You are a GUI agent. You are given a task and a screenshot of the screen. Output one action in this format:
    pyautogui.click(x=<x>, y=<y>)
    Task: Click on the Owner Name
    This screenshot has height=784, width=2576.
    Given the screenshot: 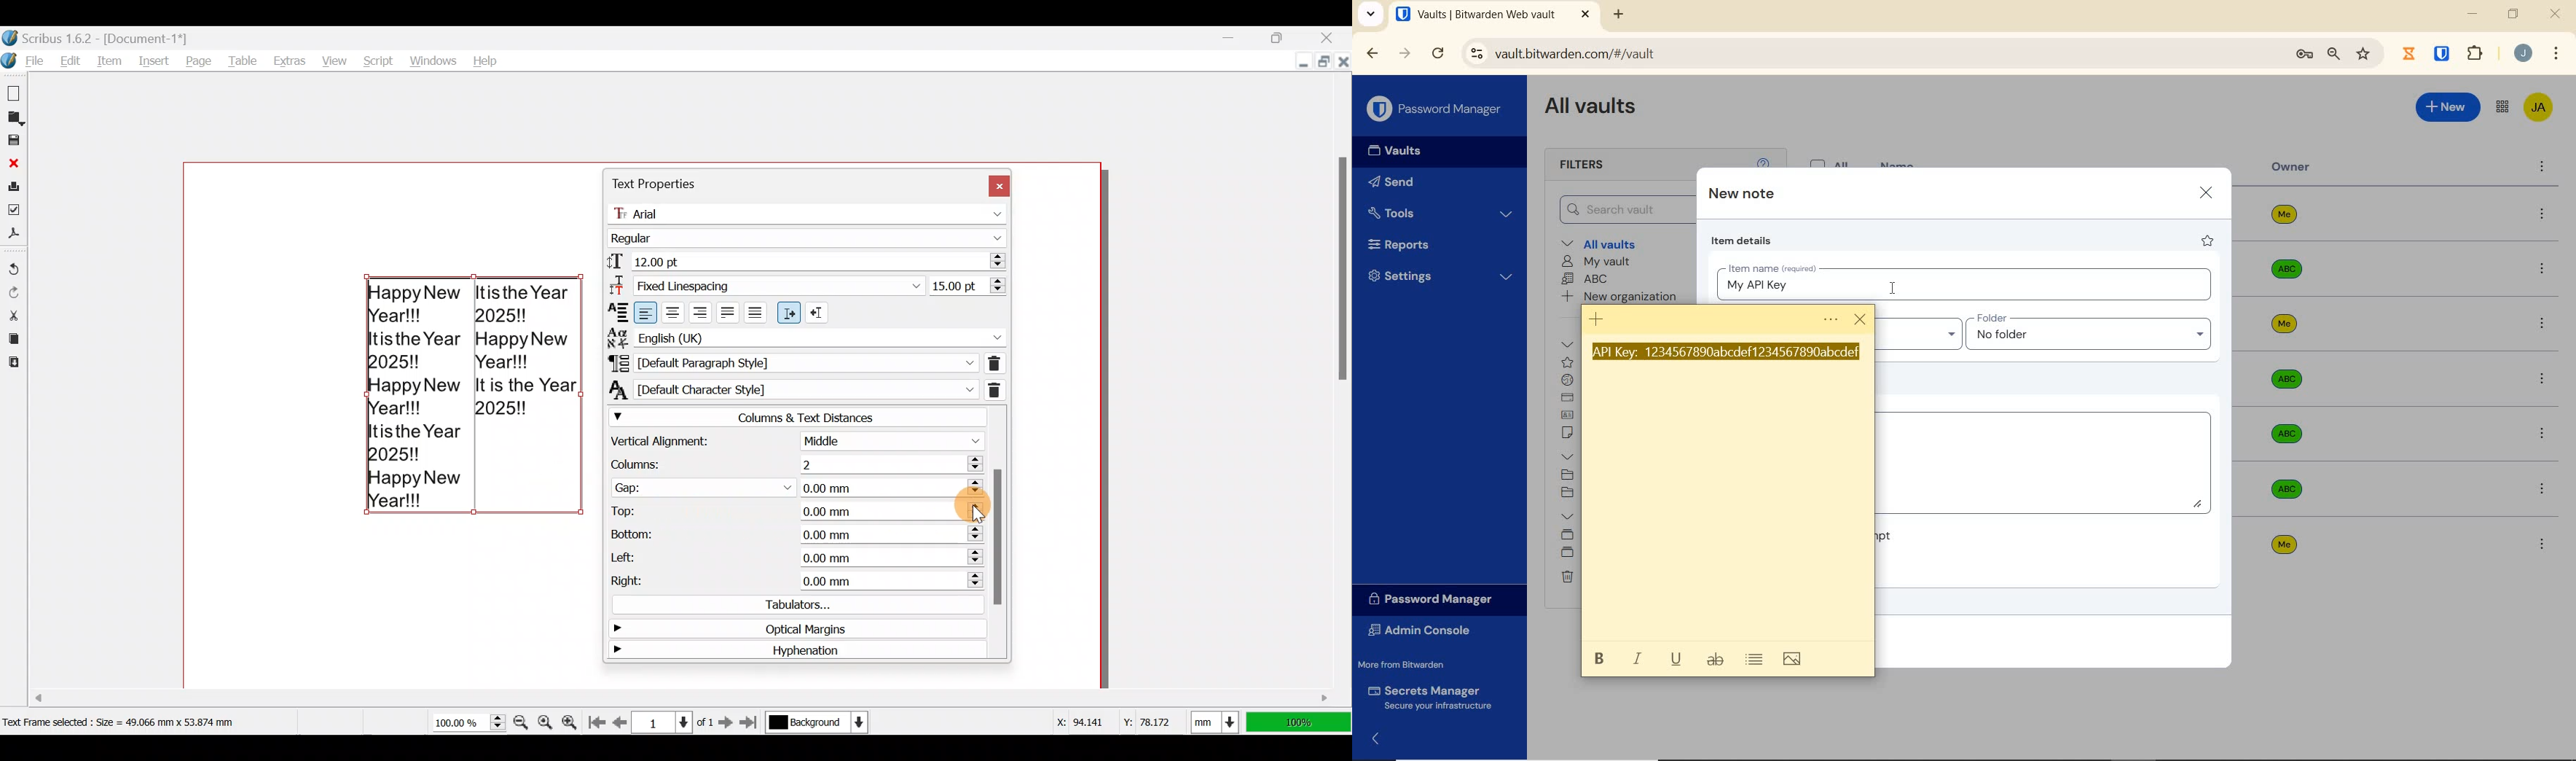 What is the action you would take?
    pyautogui.click(x=2285, y=380)
    